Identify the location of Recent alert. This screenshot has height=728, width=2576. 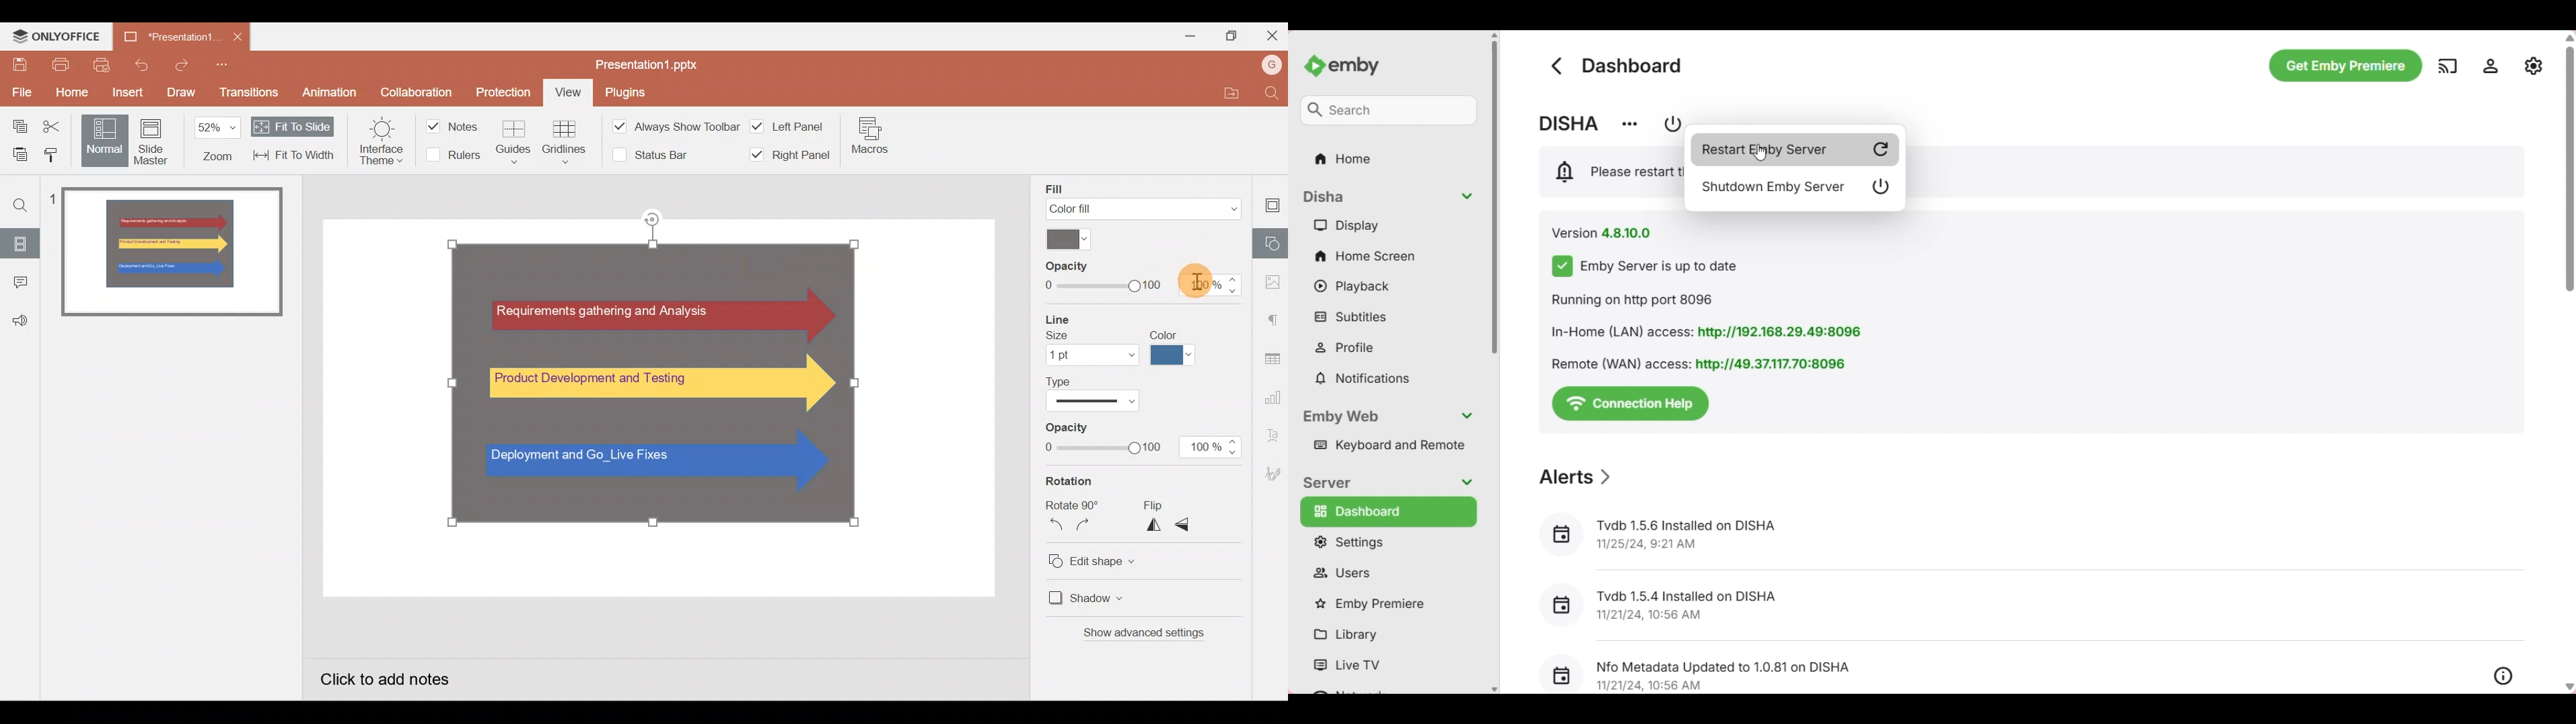
(2031, 605).